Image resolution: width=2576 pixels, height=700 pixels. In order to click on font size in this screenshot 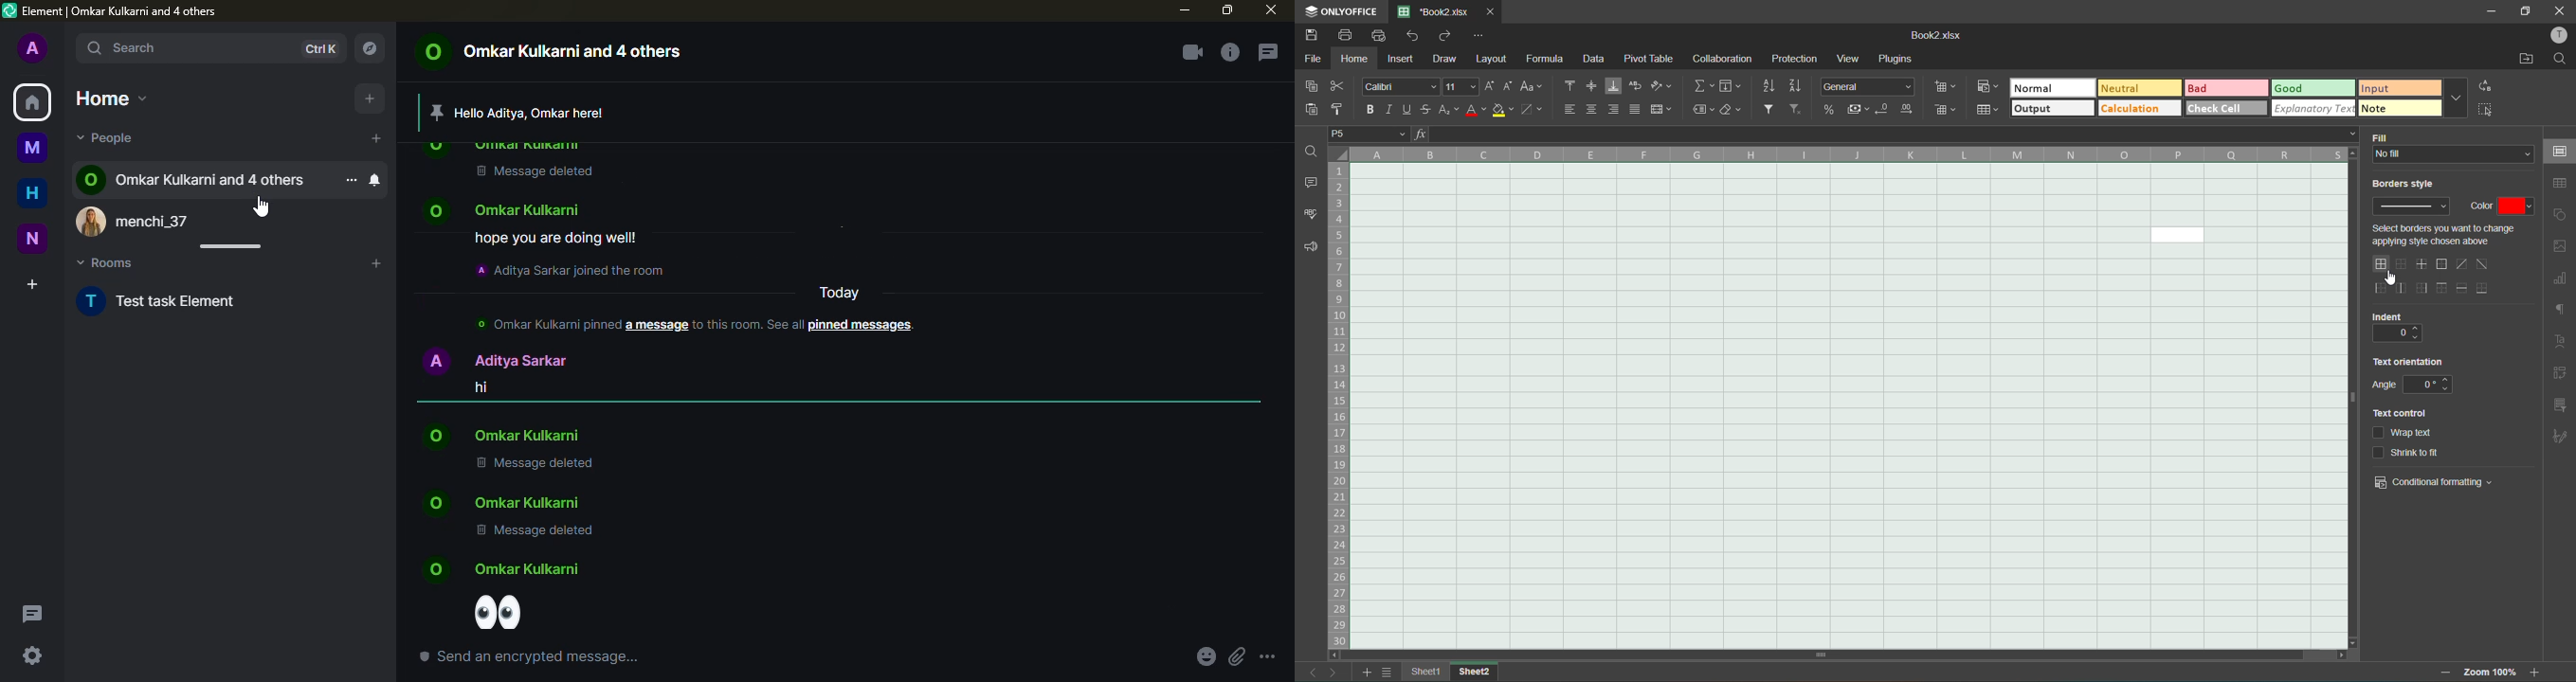, I will do `click(1462, 86)`.